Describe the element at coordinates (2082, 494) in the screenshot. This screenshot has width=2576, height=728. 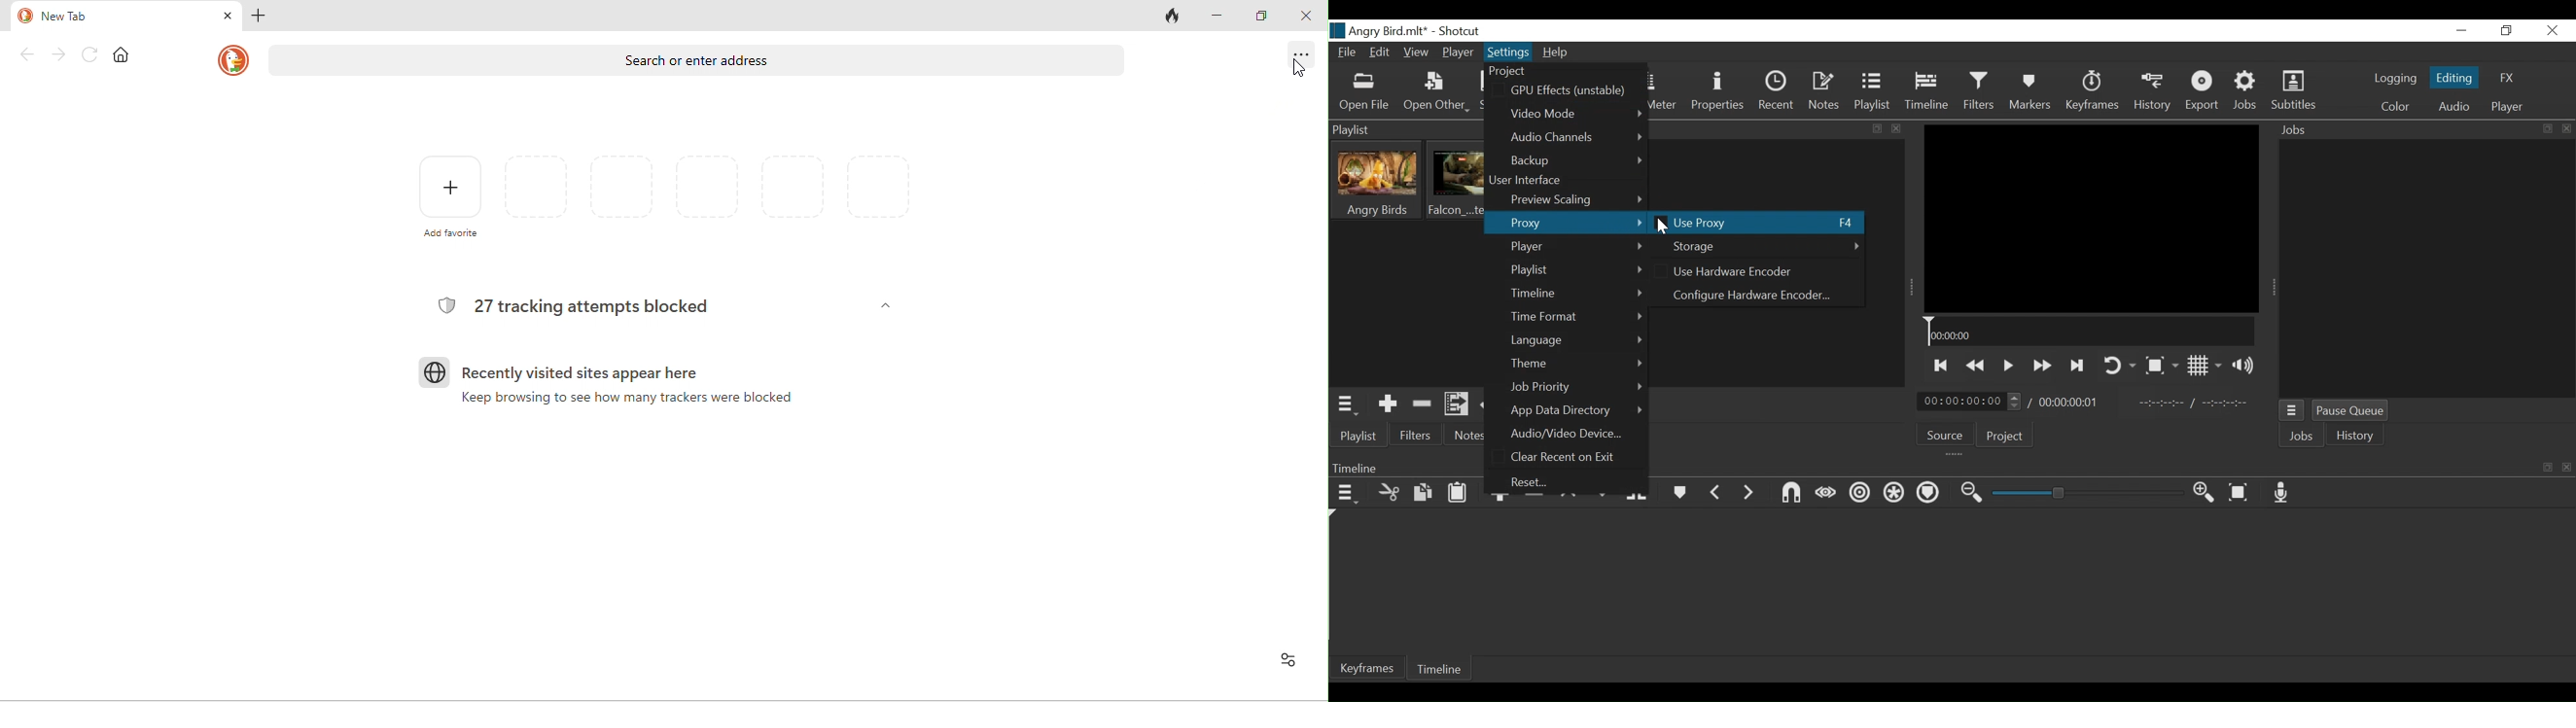
I see `Zoom slider` at that location.